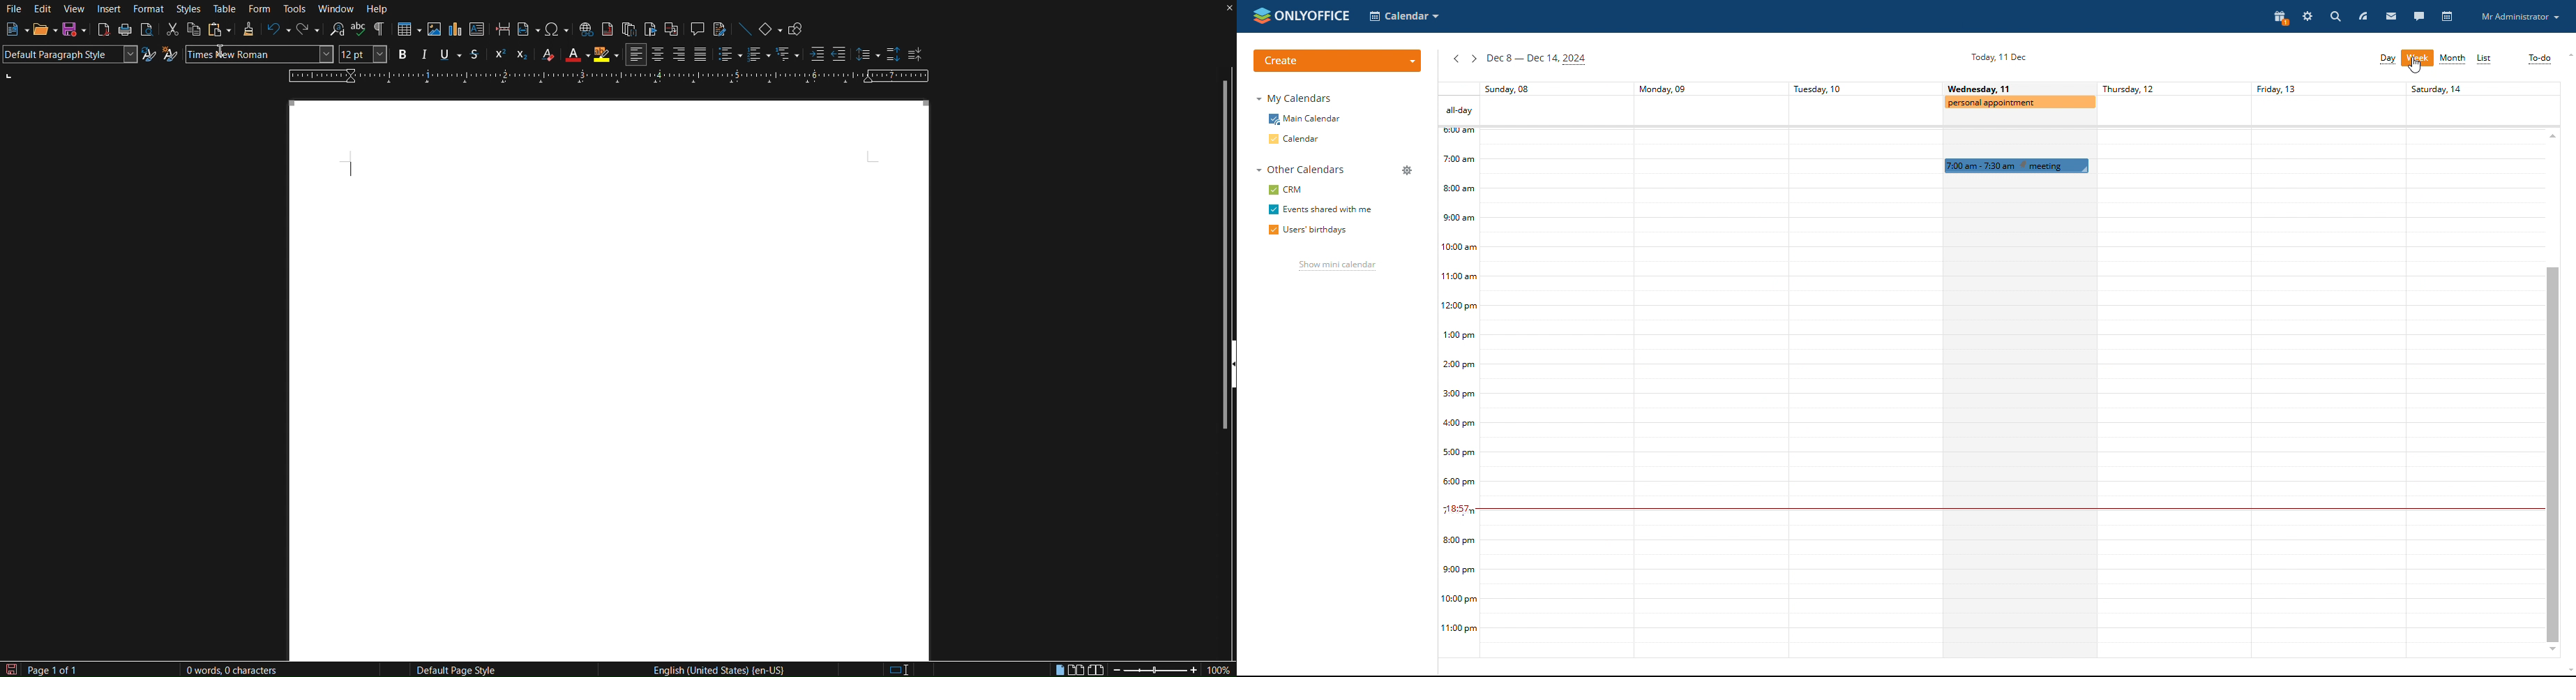 This screenshot has height=700, width=2576. Describe the element at coordinates (408, 30) in the screenshot. I see `Insert Table` at that location.